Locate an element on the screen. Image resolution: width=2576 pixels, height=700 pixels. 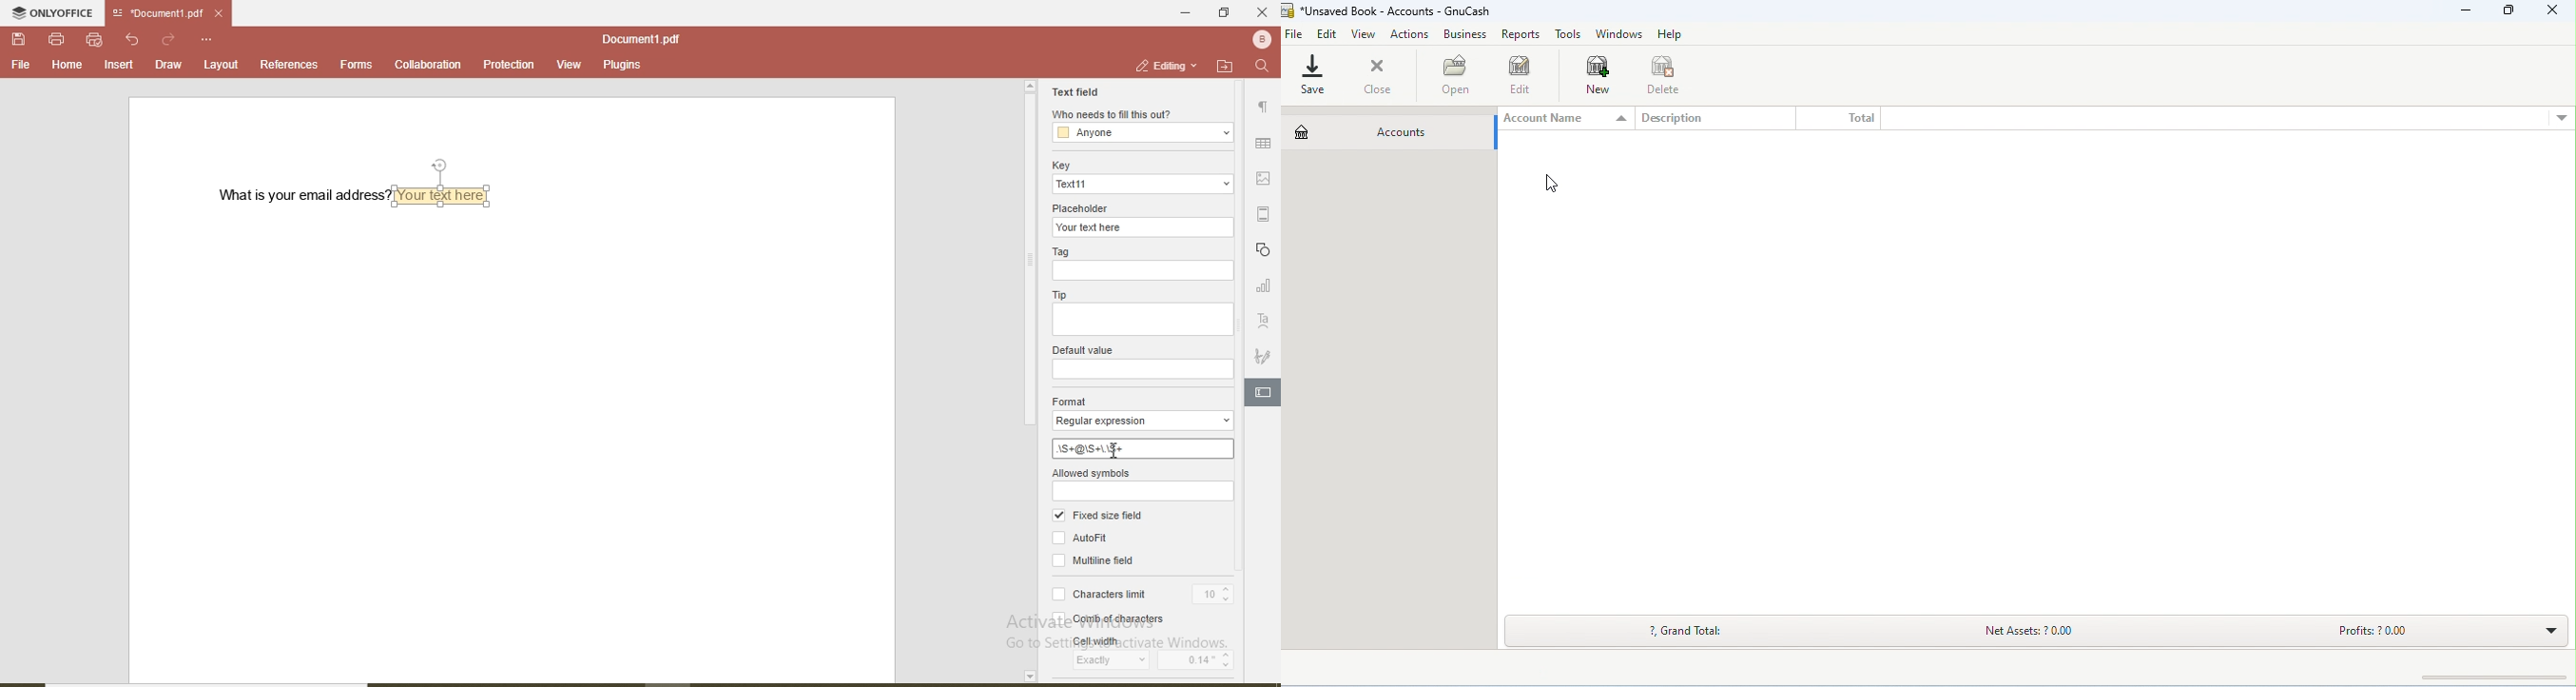
regular expression is located at coordinates (1141, 421).